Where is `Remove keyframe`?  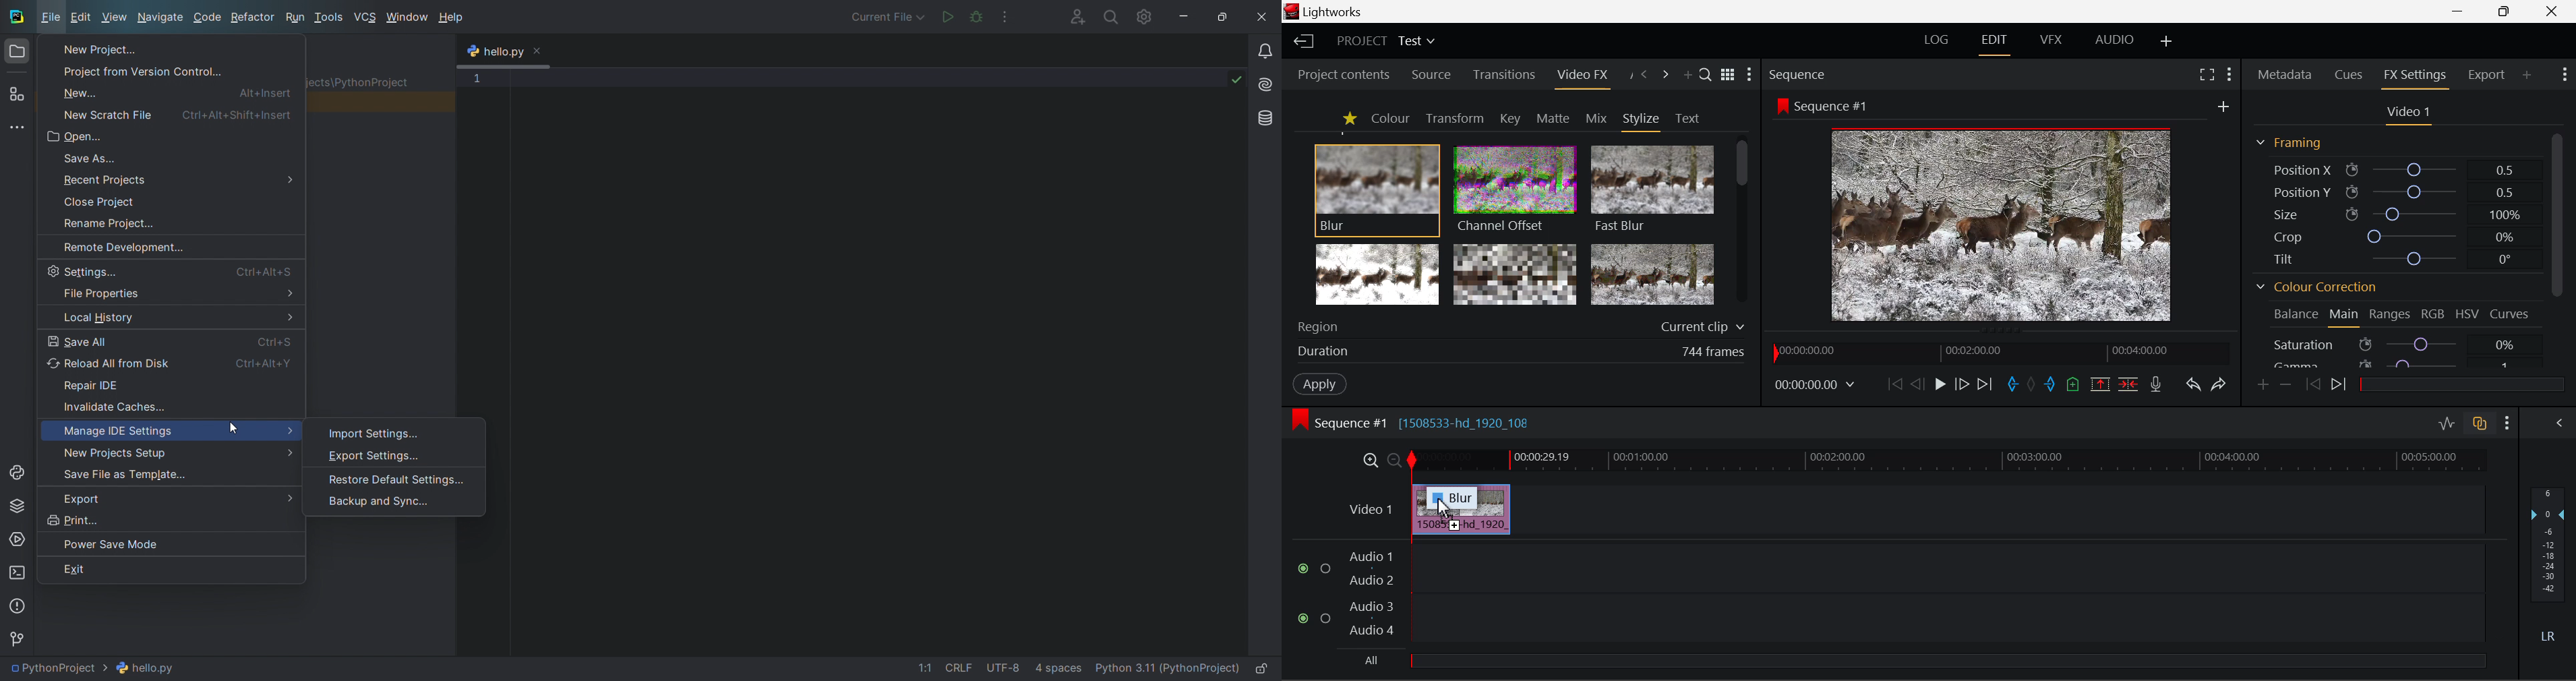 Remove keyframe is located at coordinates (2285, 384).